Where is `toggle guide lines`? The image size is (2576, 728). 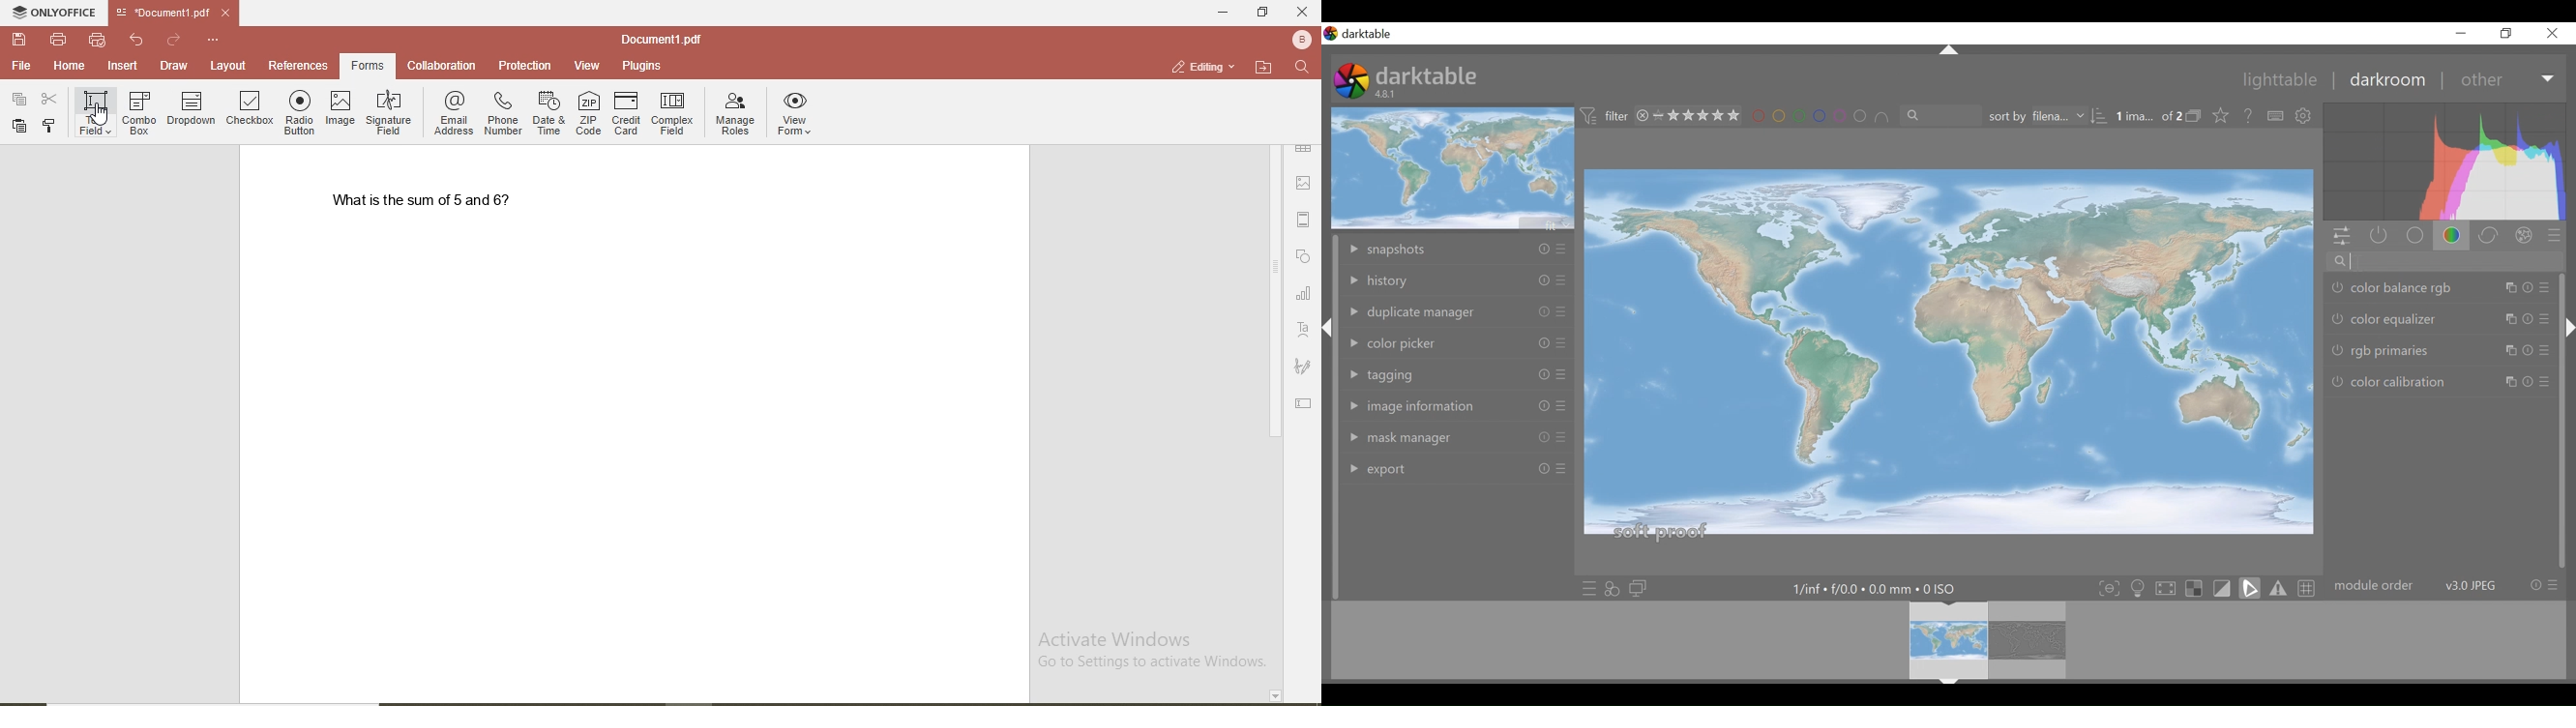 toggle guide lines is located at coordinates (2308, 587).